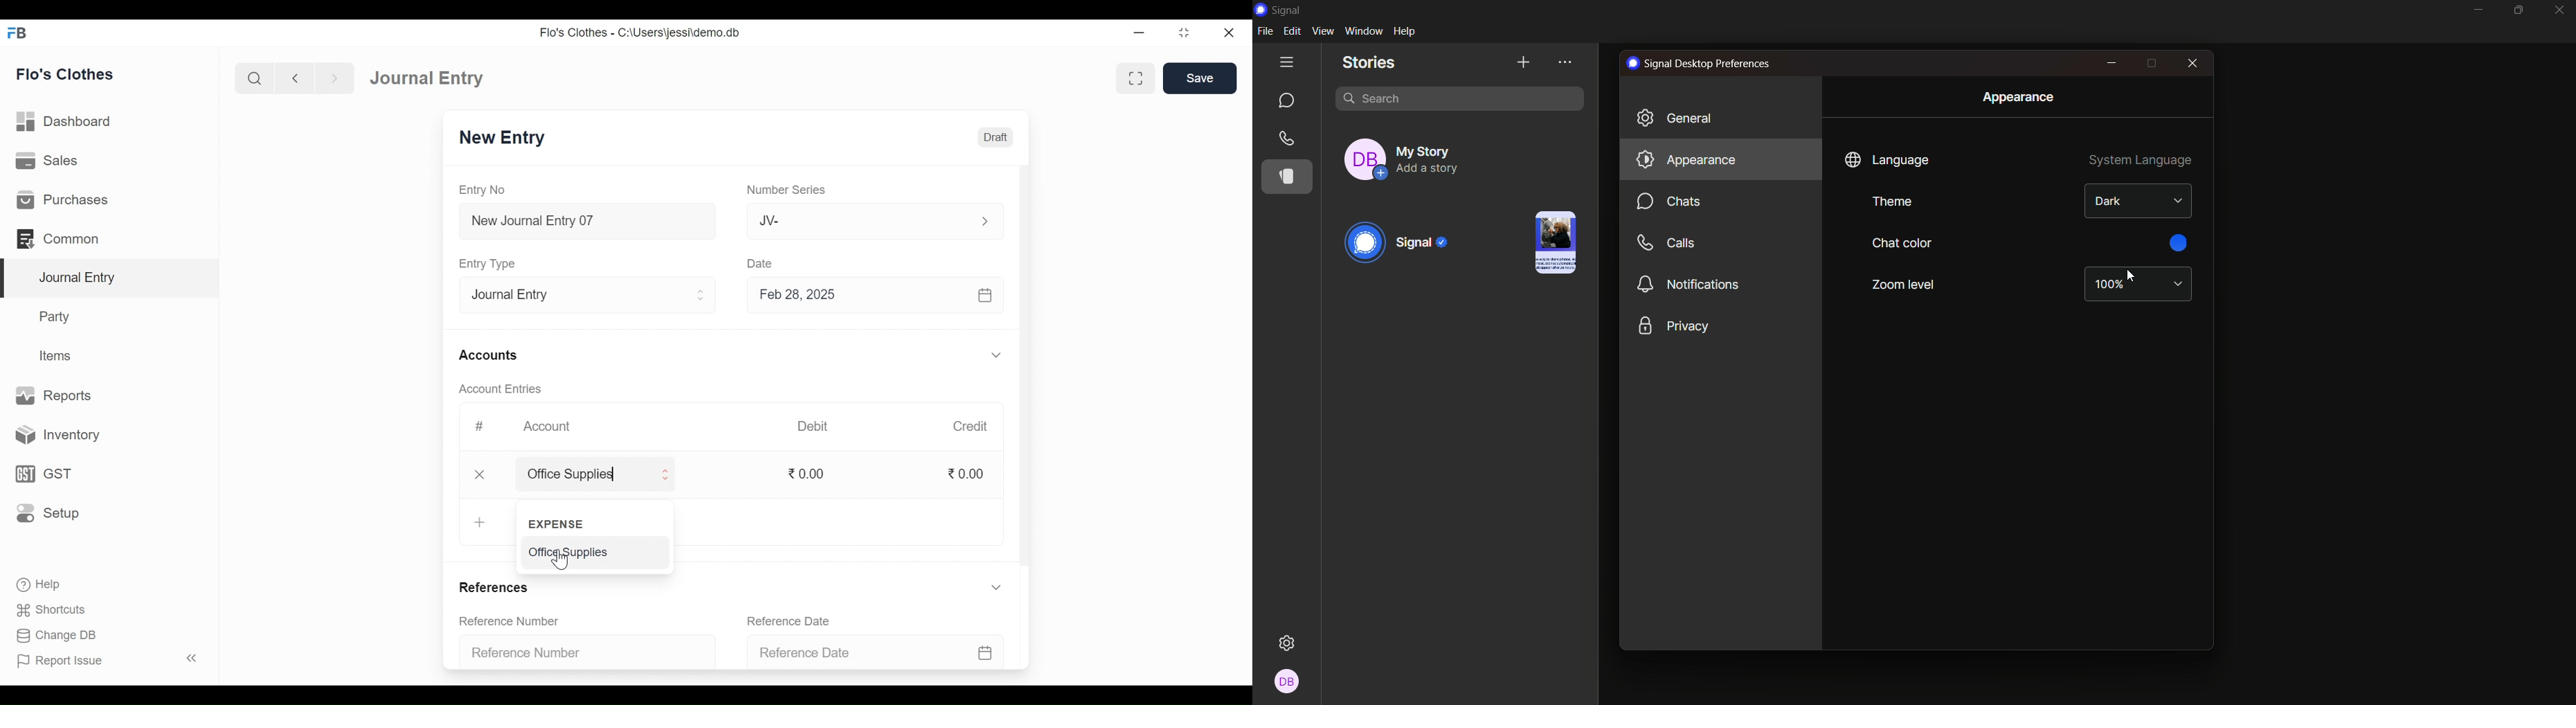 Image resolution: width=2576 pixels, height=728 pixels. Describe the element at coordinates (997, 587) in the screenshot. I see `Expand` at that location.